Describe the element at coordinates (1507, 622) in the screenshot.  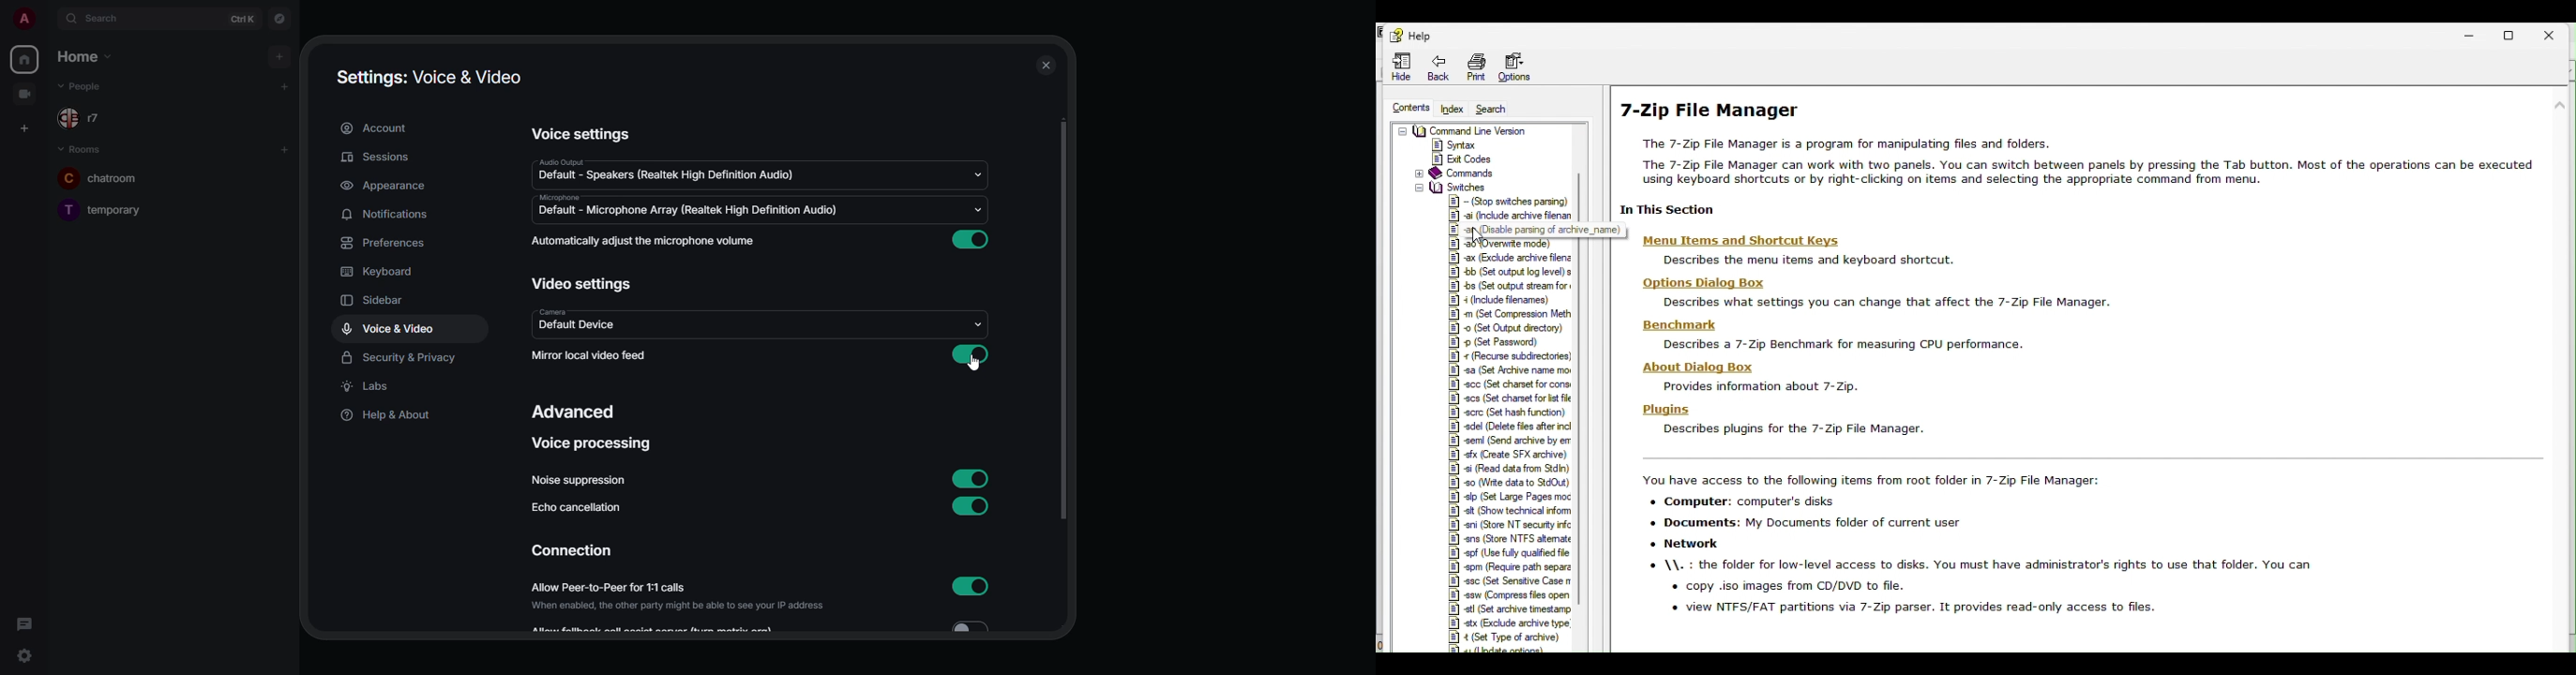
I see `8) tx (Exclude archyve type` at that location.